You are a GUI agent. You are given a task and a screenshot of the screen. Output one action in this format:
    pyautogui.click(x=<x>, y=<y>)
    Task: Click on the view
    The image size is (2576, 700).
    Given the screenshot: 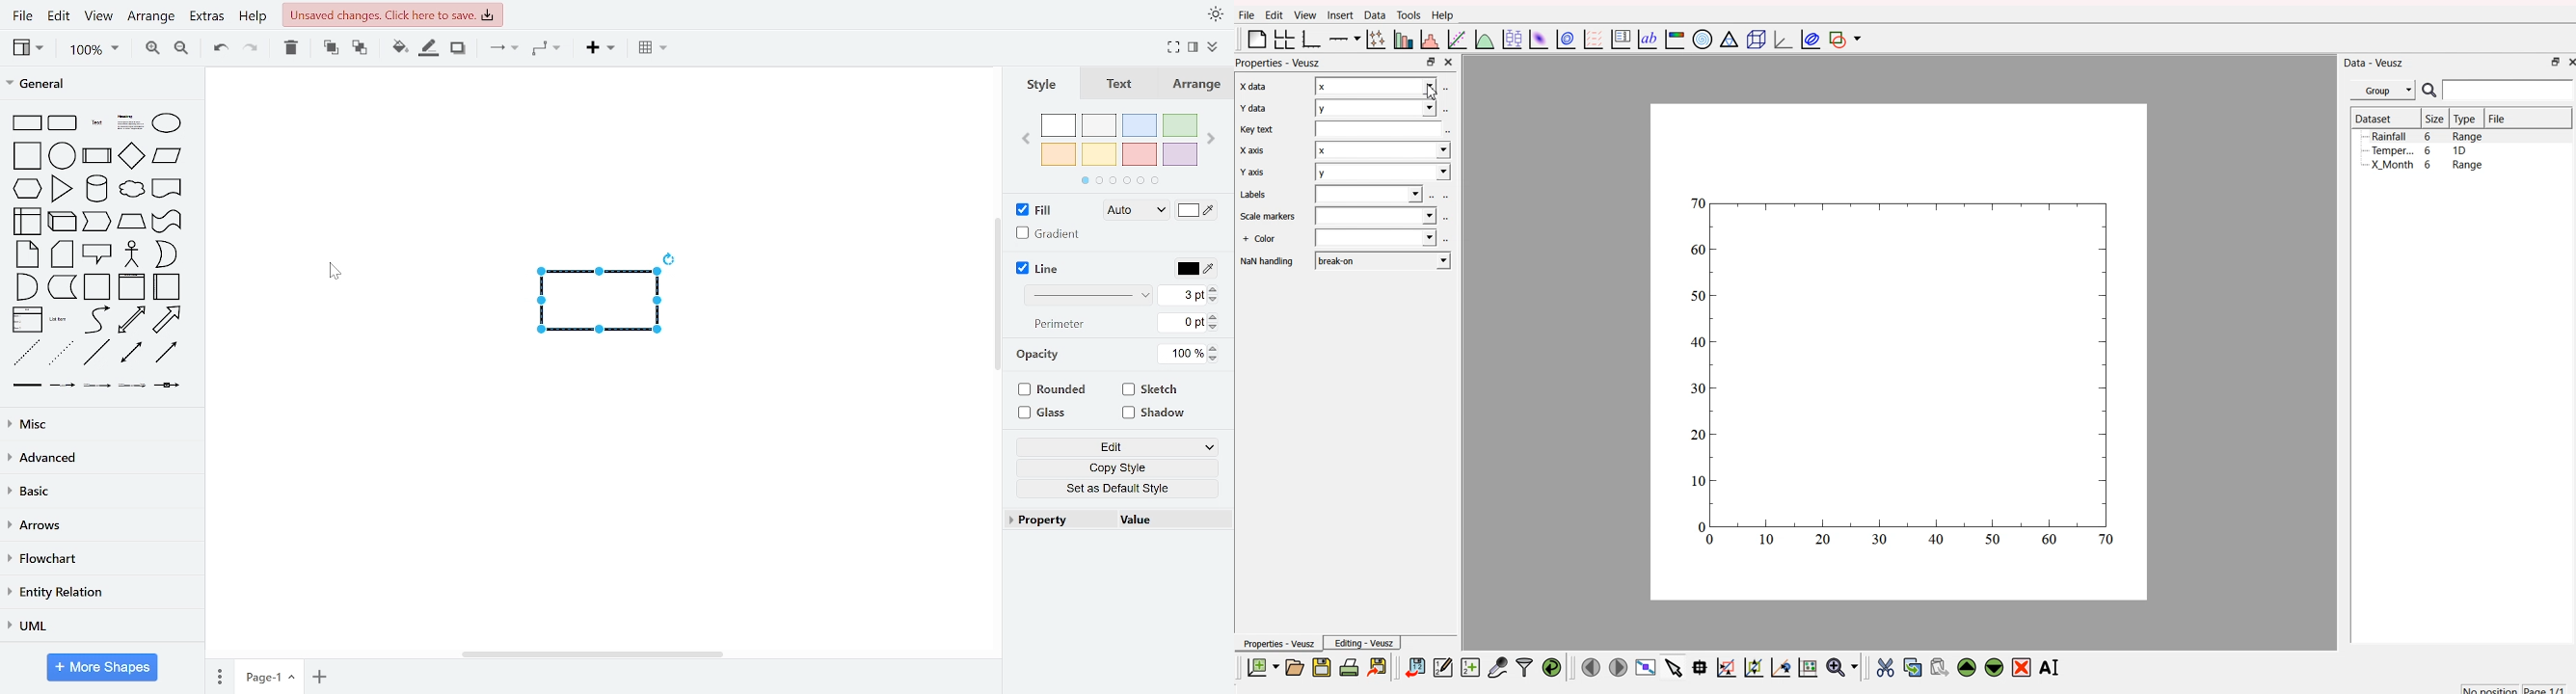 What is the action you would take?
    pyautogui.click(x=26, y=47)
    